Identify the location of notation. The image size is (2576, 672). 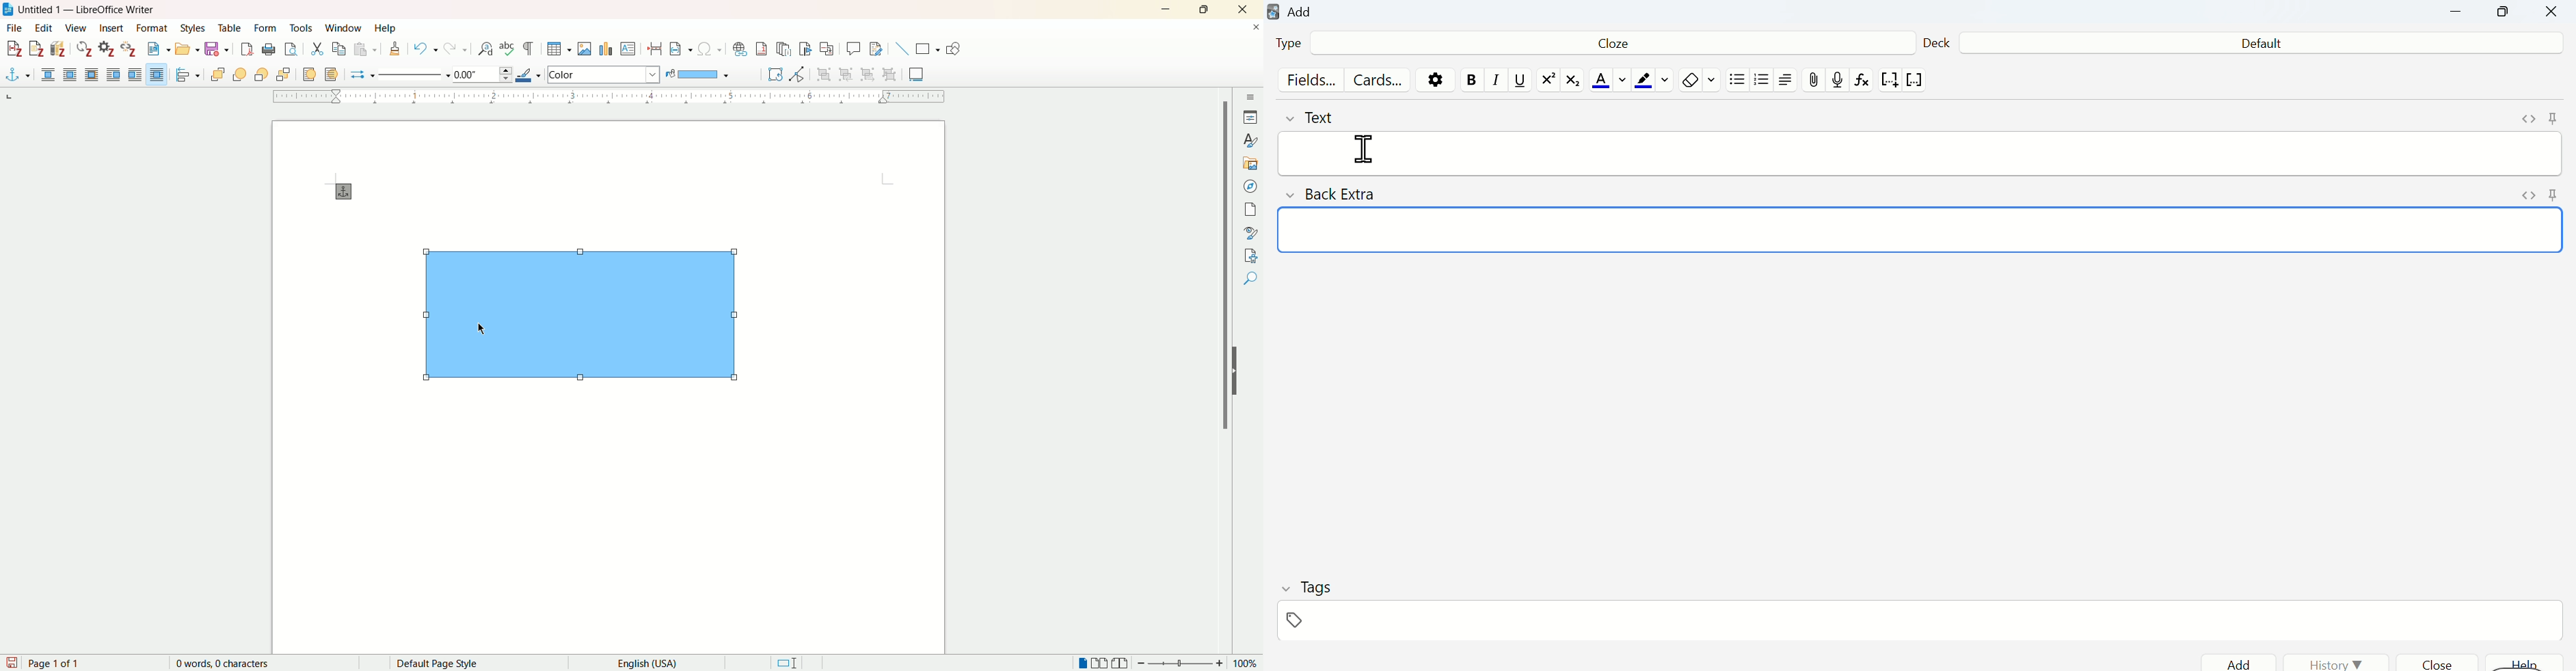
(1889, 82).